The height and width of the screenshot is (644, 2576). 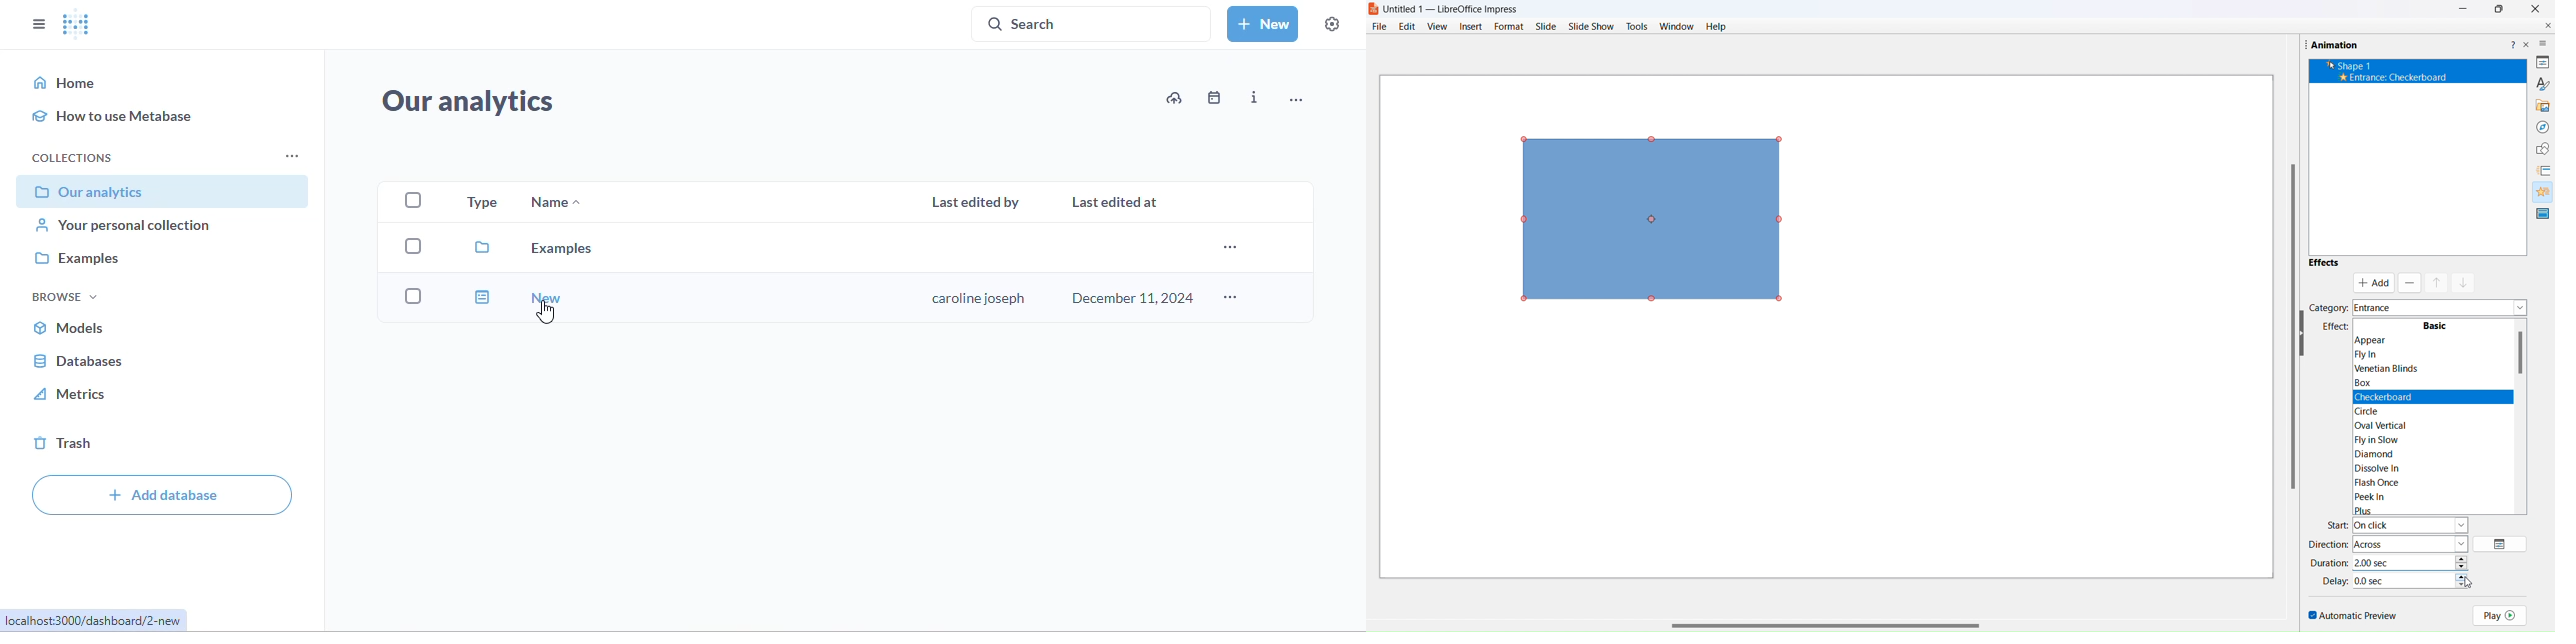 What do you see at coordinates (2341, 44) in the screenshot?
I see `Animation` at bounding box center [2341, 44].